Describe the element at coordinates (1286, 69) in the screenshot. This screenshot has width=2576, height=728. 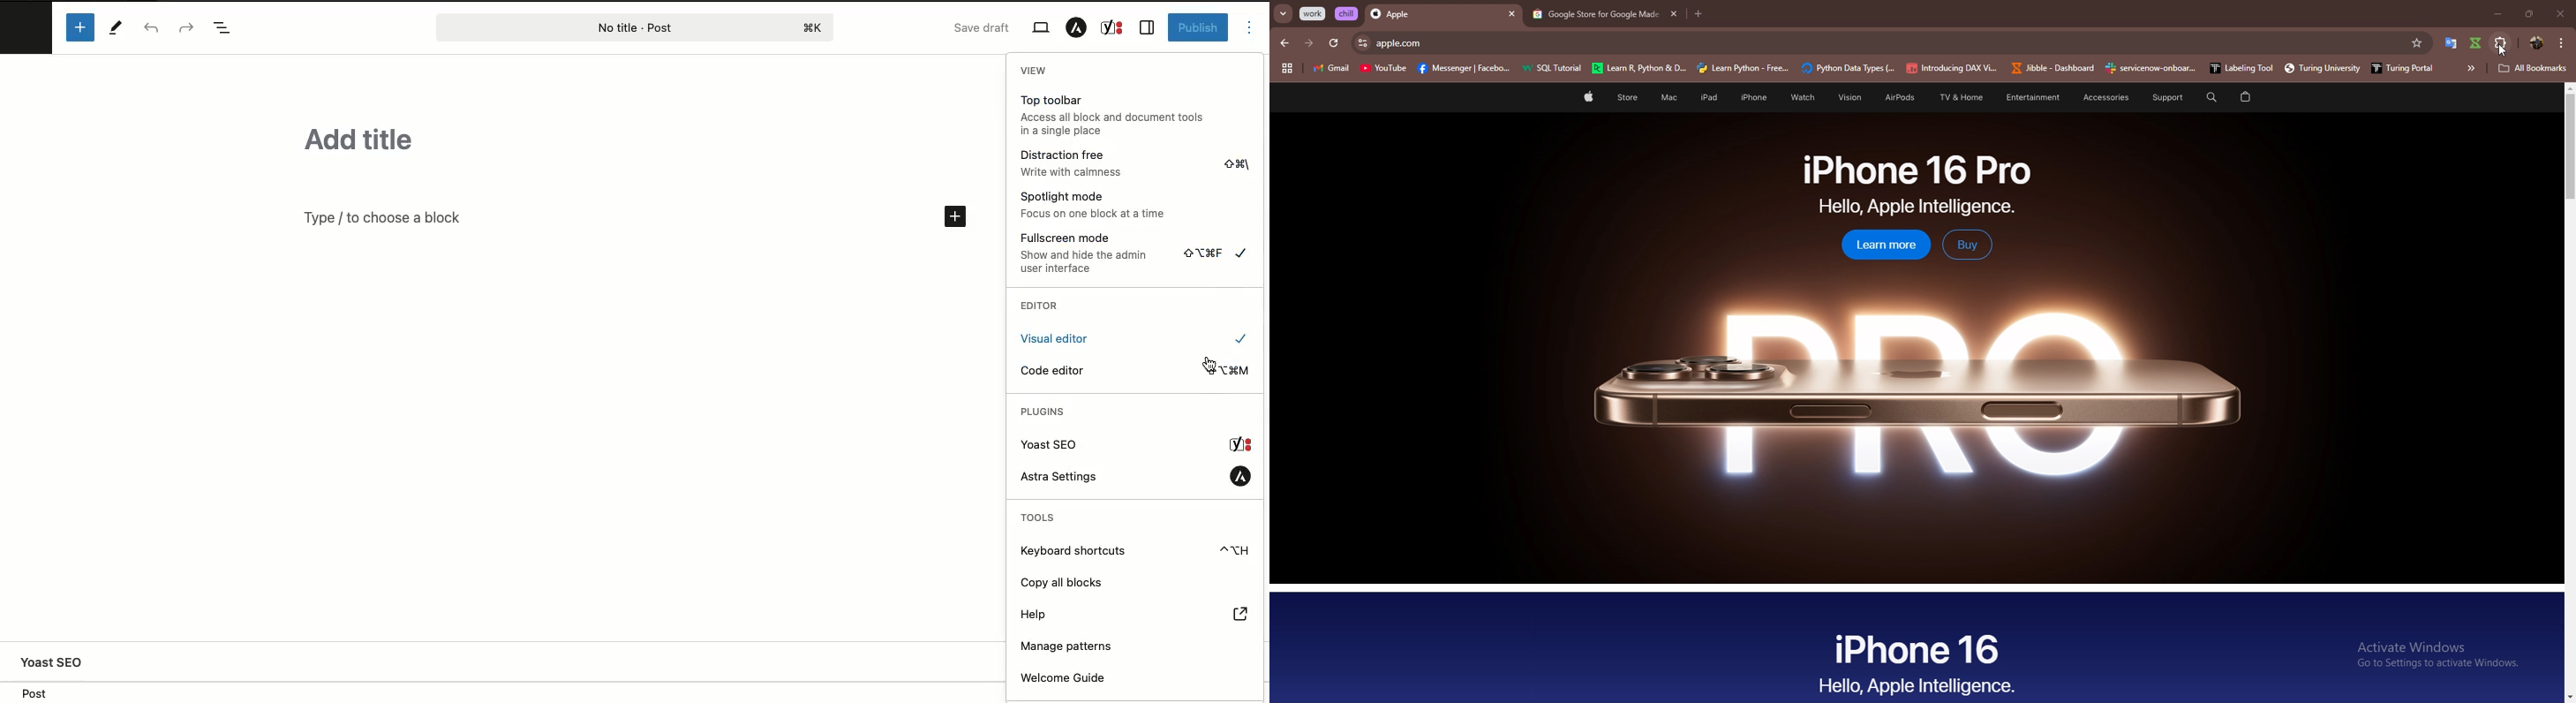
I see `tab groups` at that location.